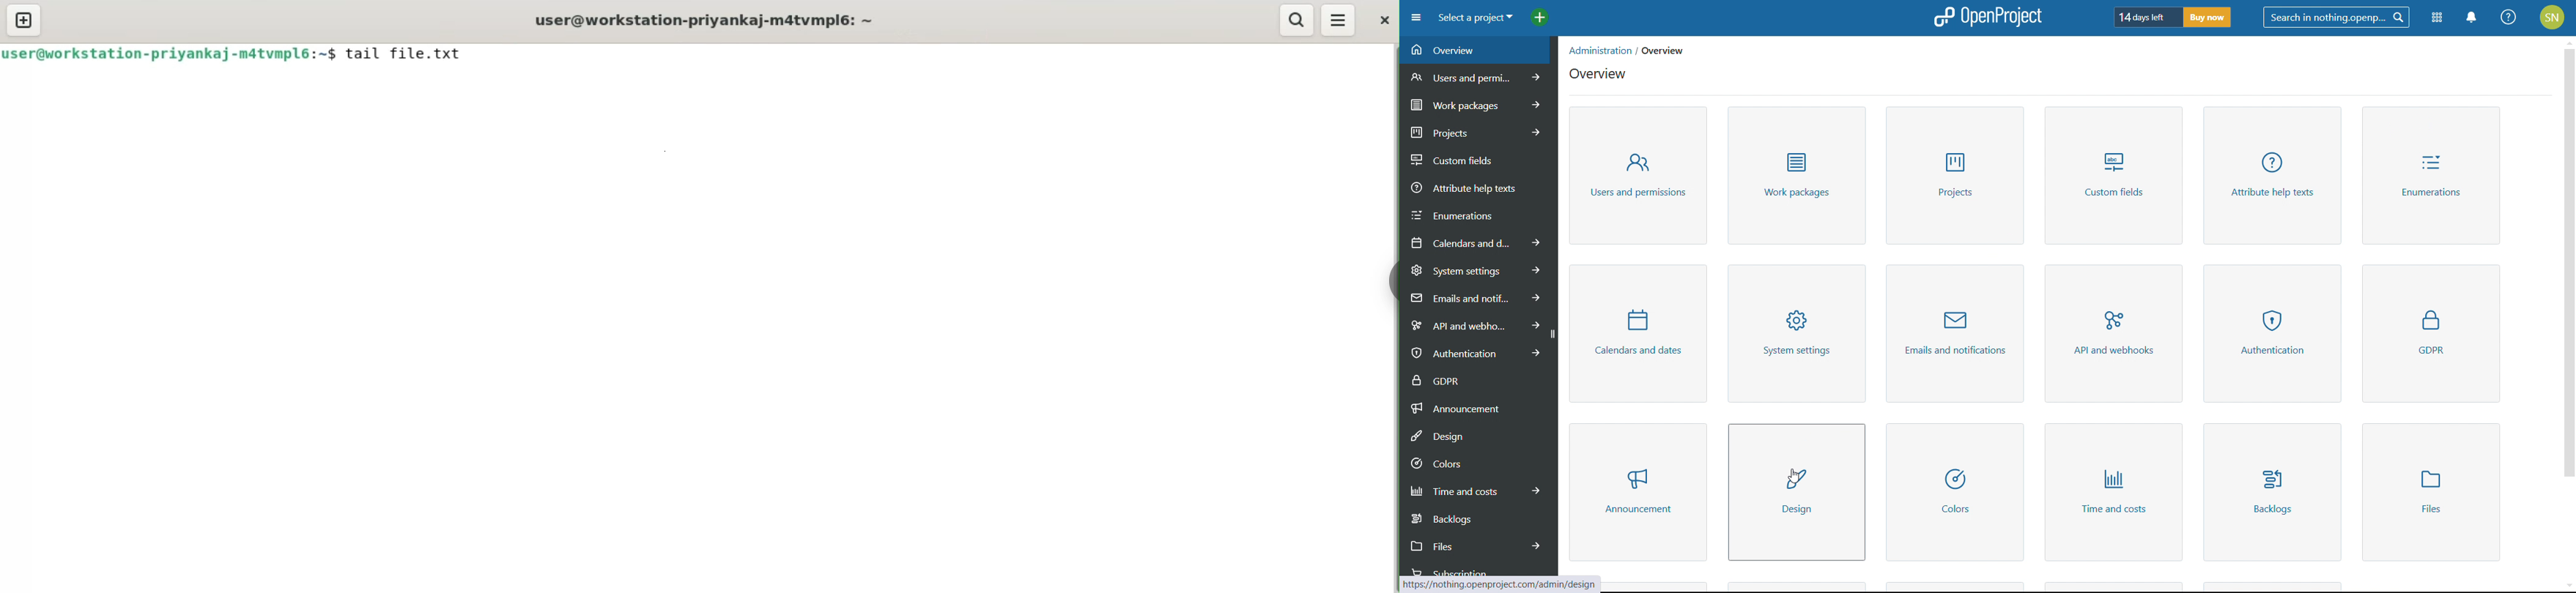 The height and width of the screenshot is (616, 2576). What do you see at coordinates (1639, 176) in the screenshot?
I see `users and permissions` at bounding box center [1639, 176].